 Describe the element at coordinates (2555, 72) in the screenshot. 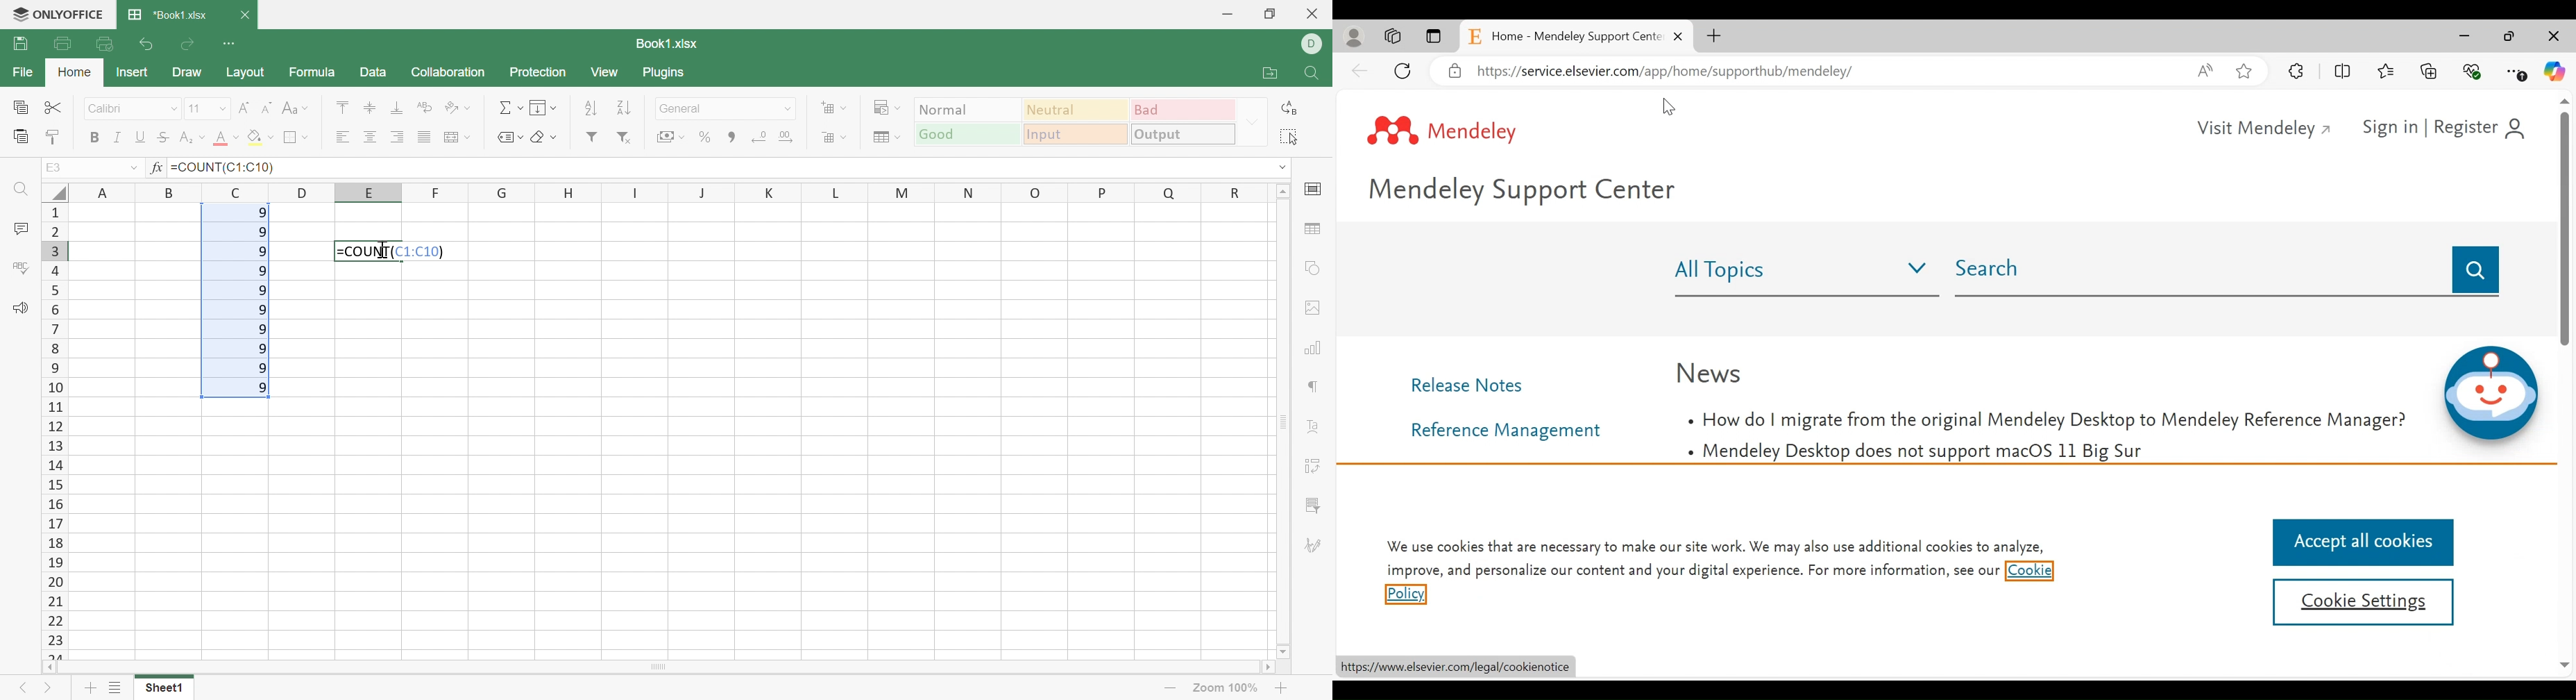

I see `Copilot` at that location.